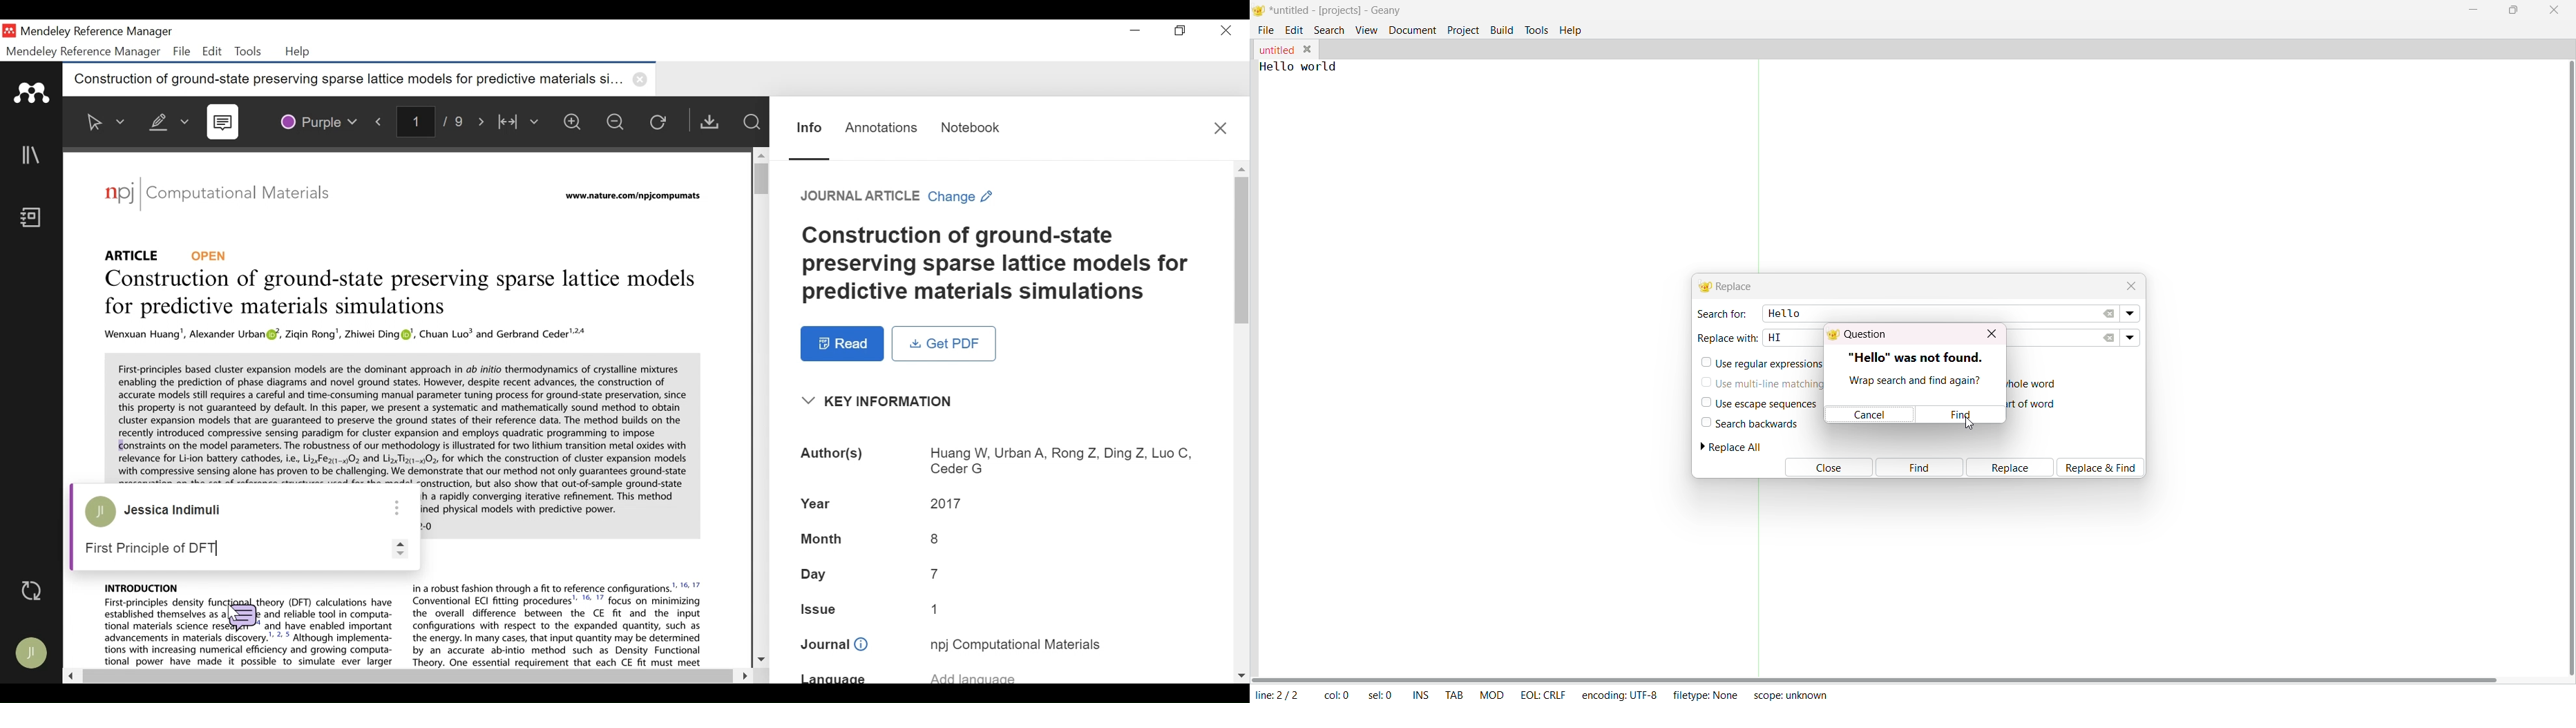 This screenshot has width=2576, height=728. I want to click on Mendeley Reference Manager, so click(83, 52).